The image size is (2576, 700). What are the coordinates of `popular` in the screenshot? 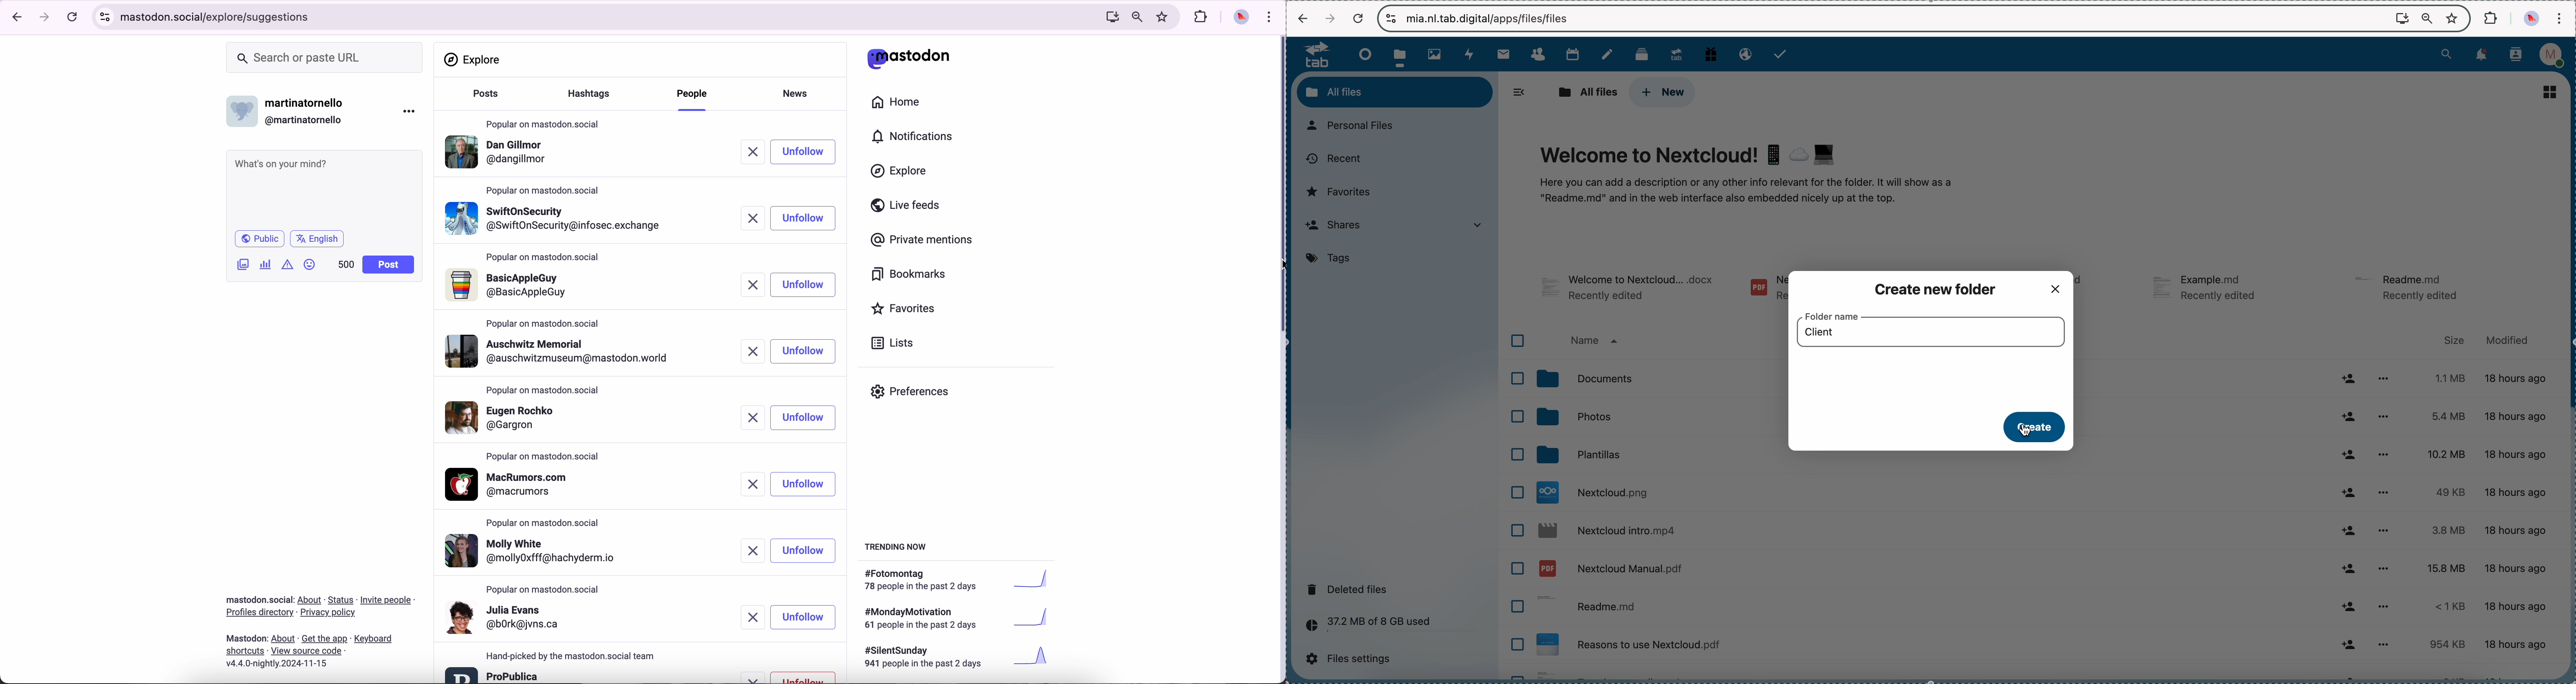 It's located at (543, 324).